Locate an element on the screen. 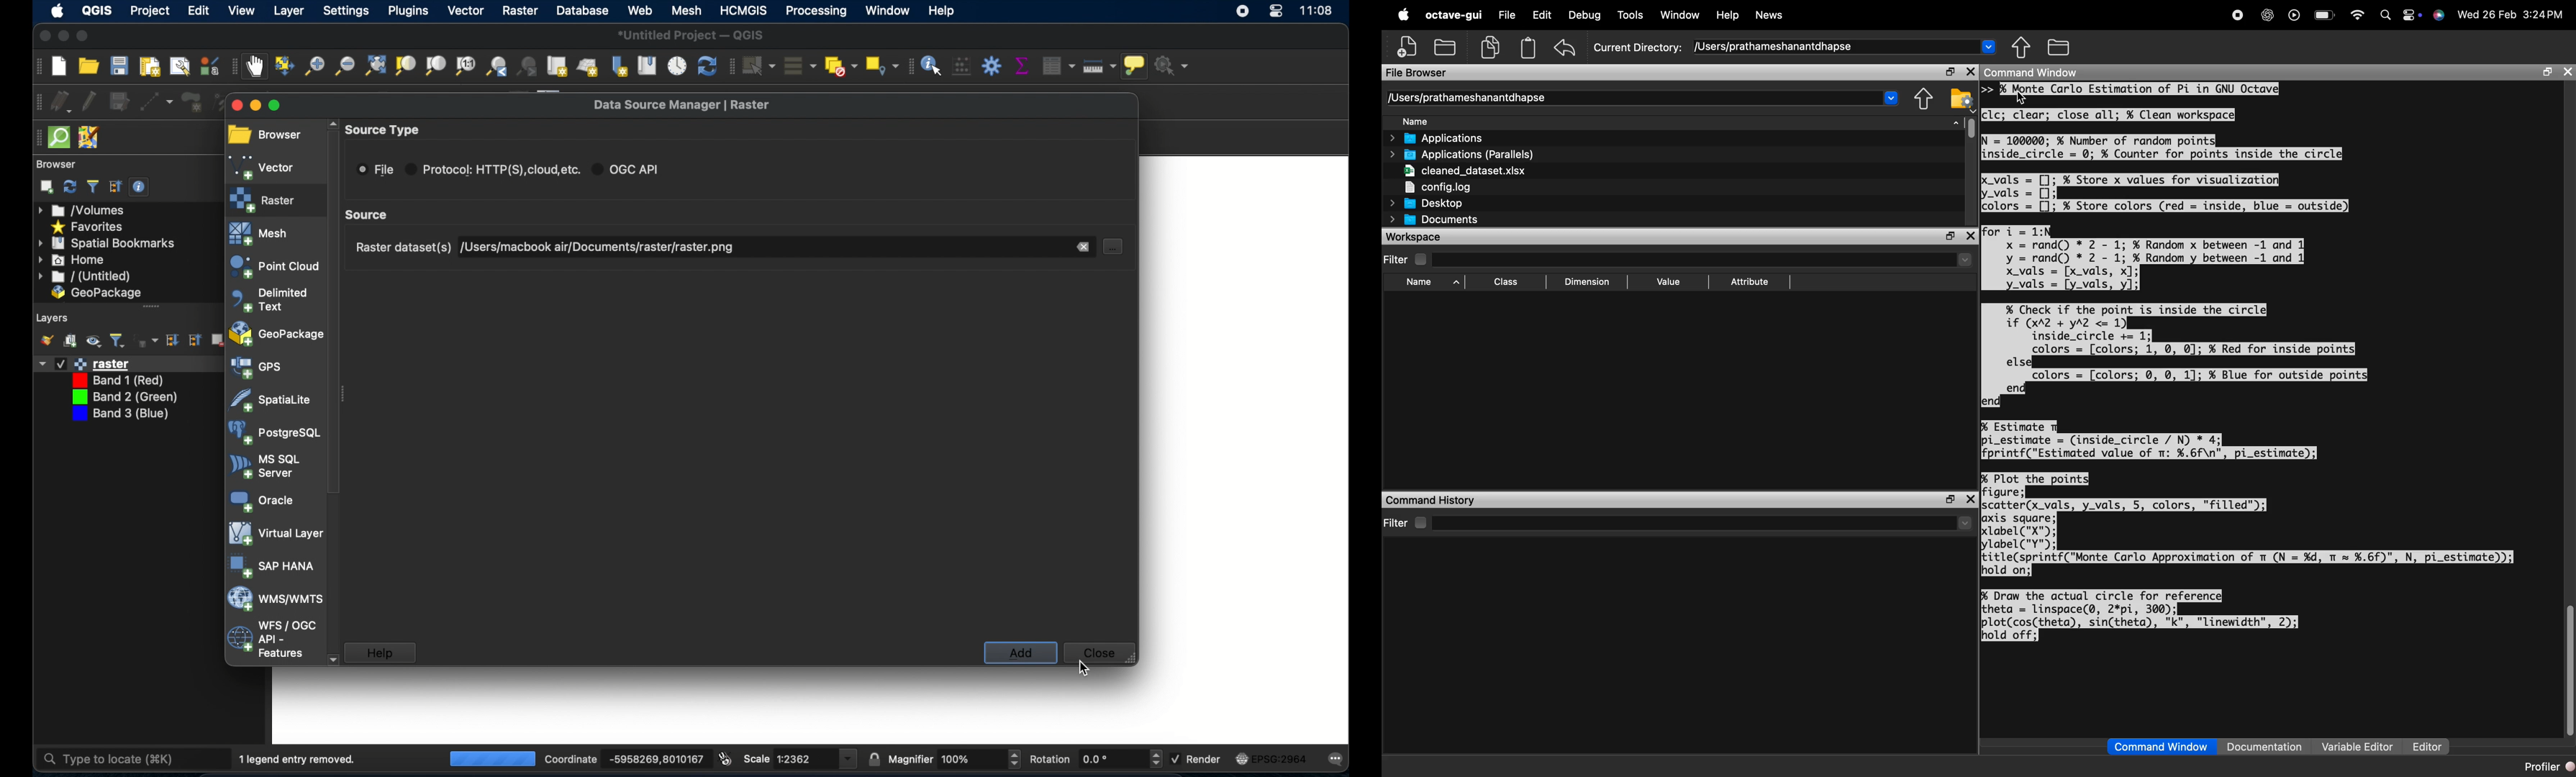 The image size is (2576, 784). add polygon feature is located at coordinates (191, 102).